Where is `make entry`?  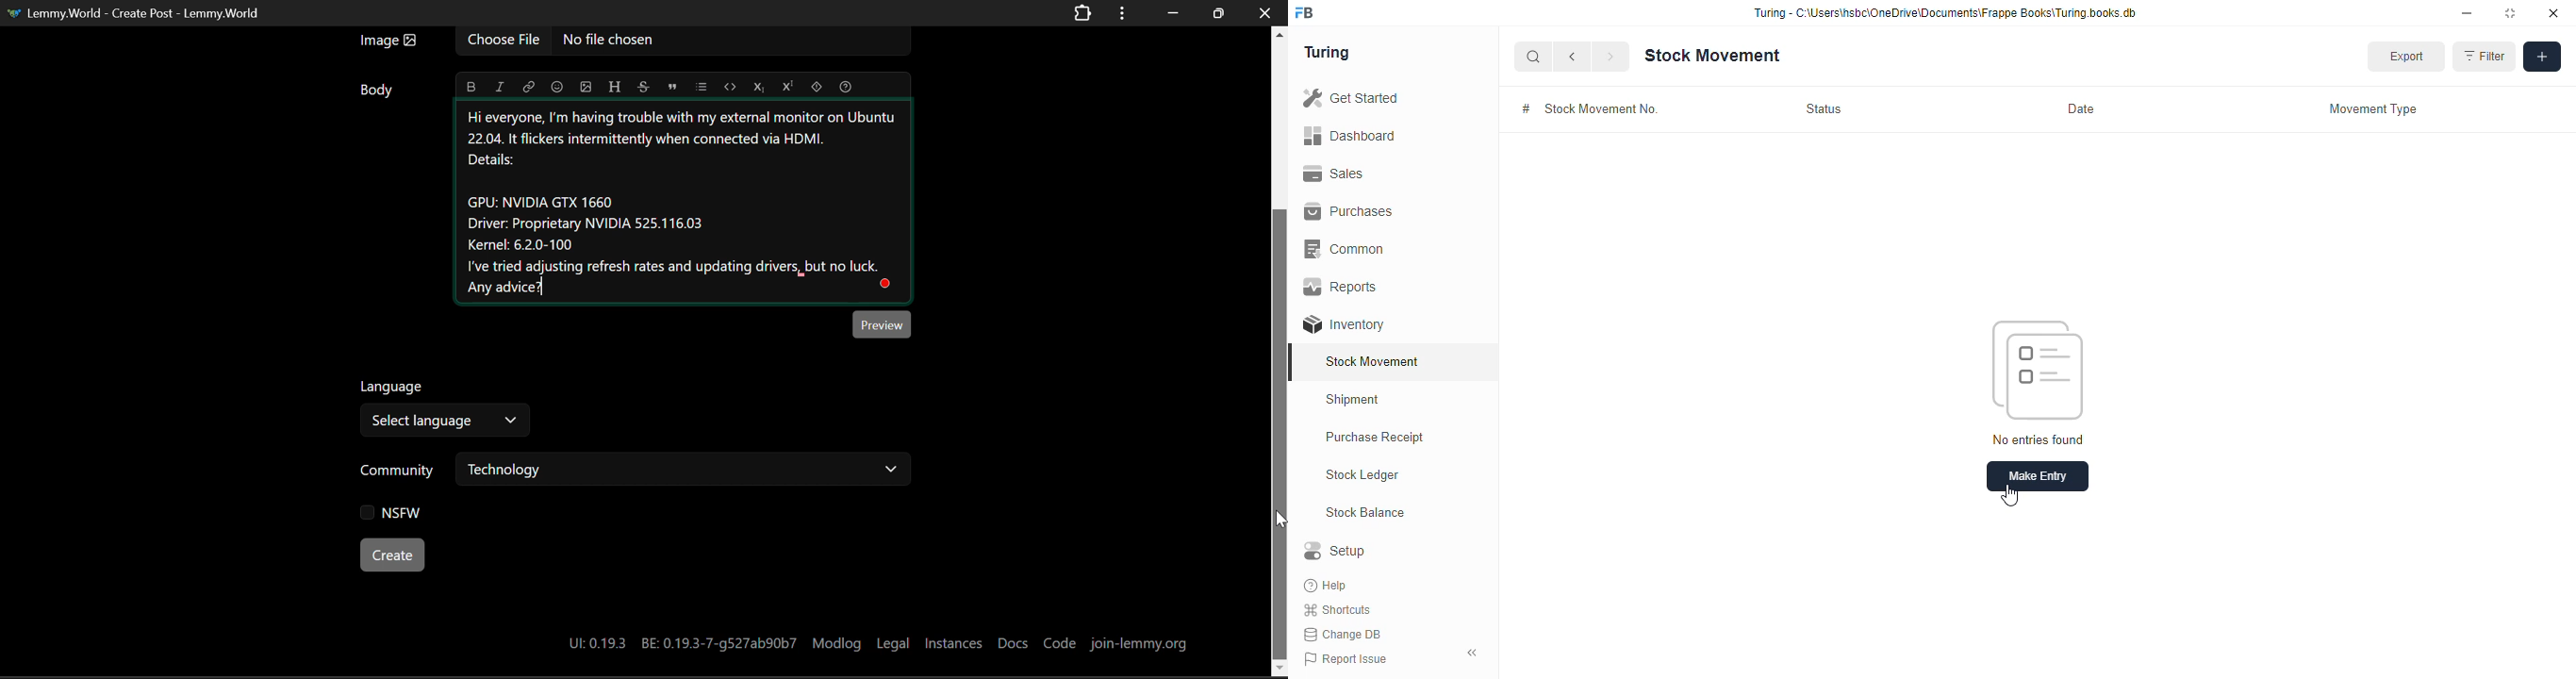 make entry is located at coordinates (2038, 476).